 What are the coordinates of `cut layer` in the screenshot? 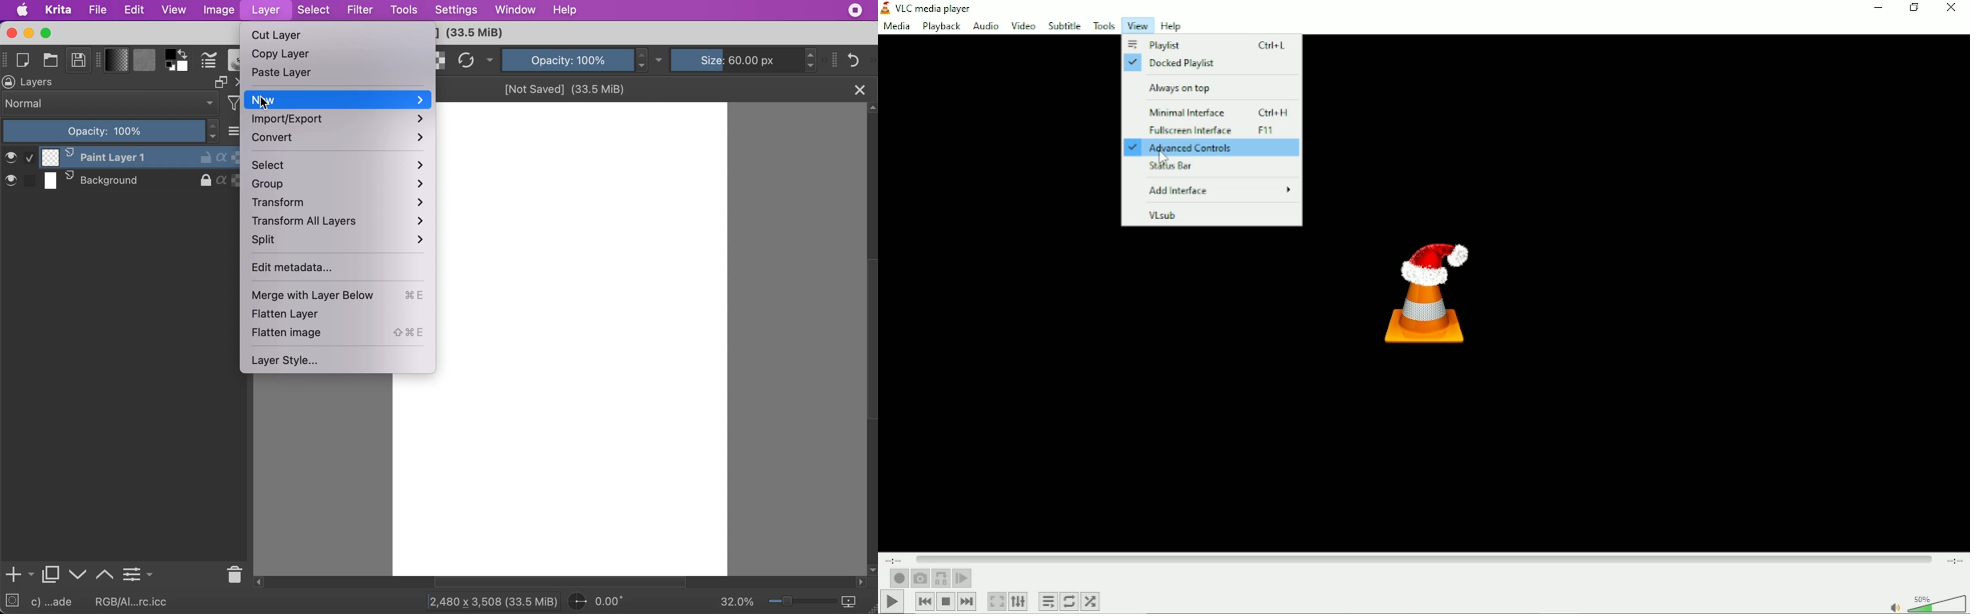 It's located at (278, 36).